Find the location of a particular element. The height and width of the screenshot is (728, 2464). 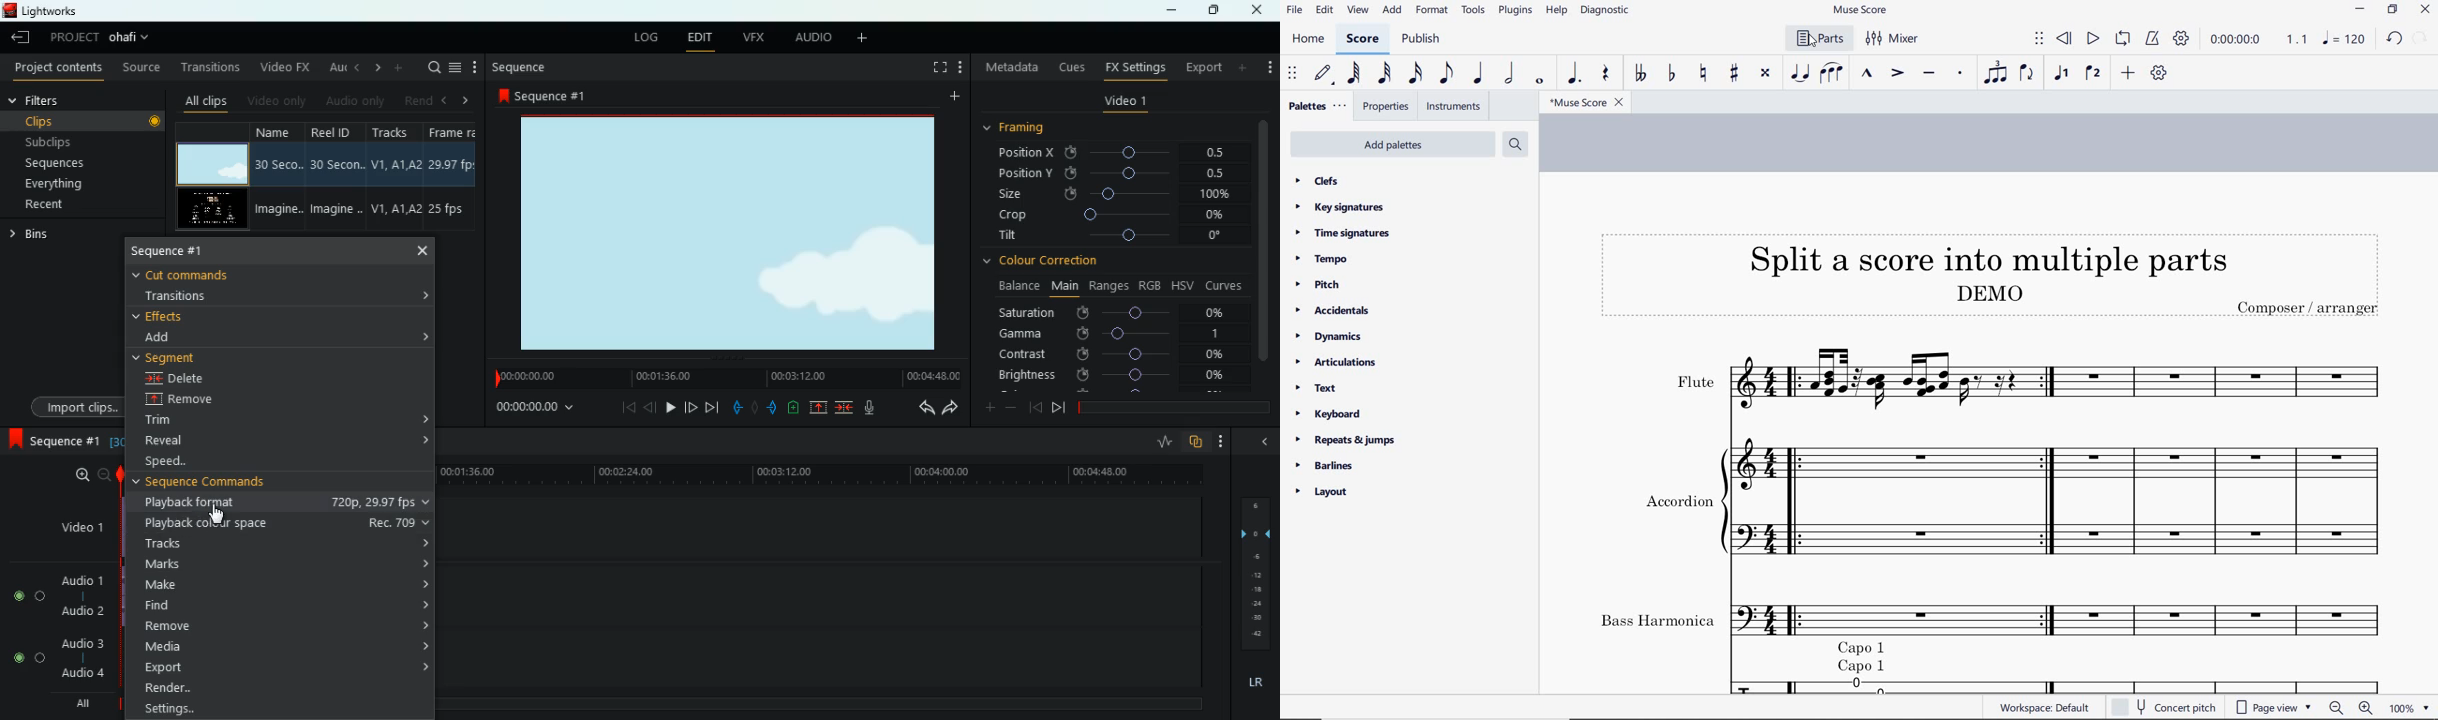

maximize is located at coordinates (1212, 10).